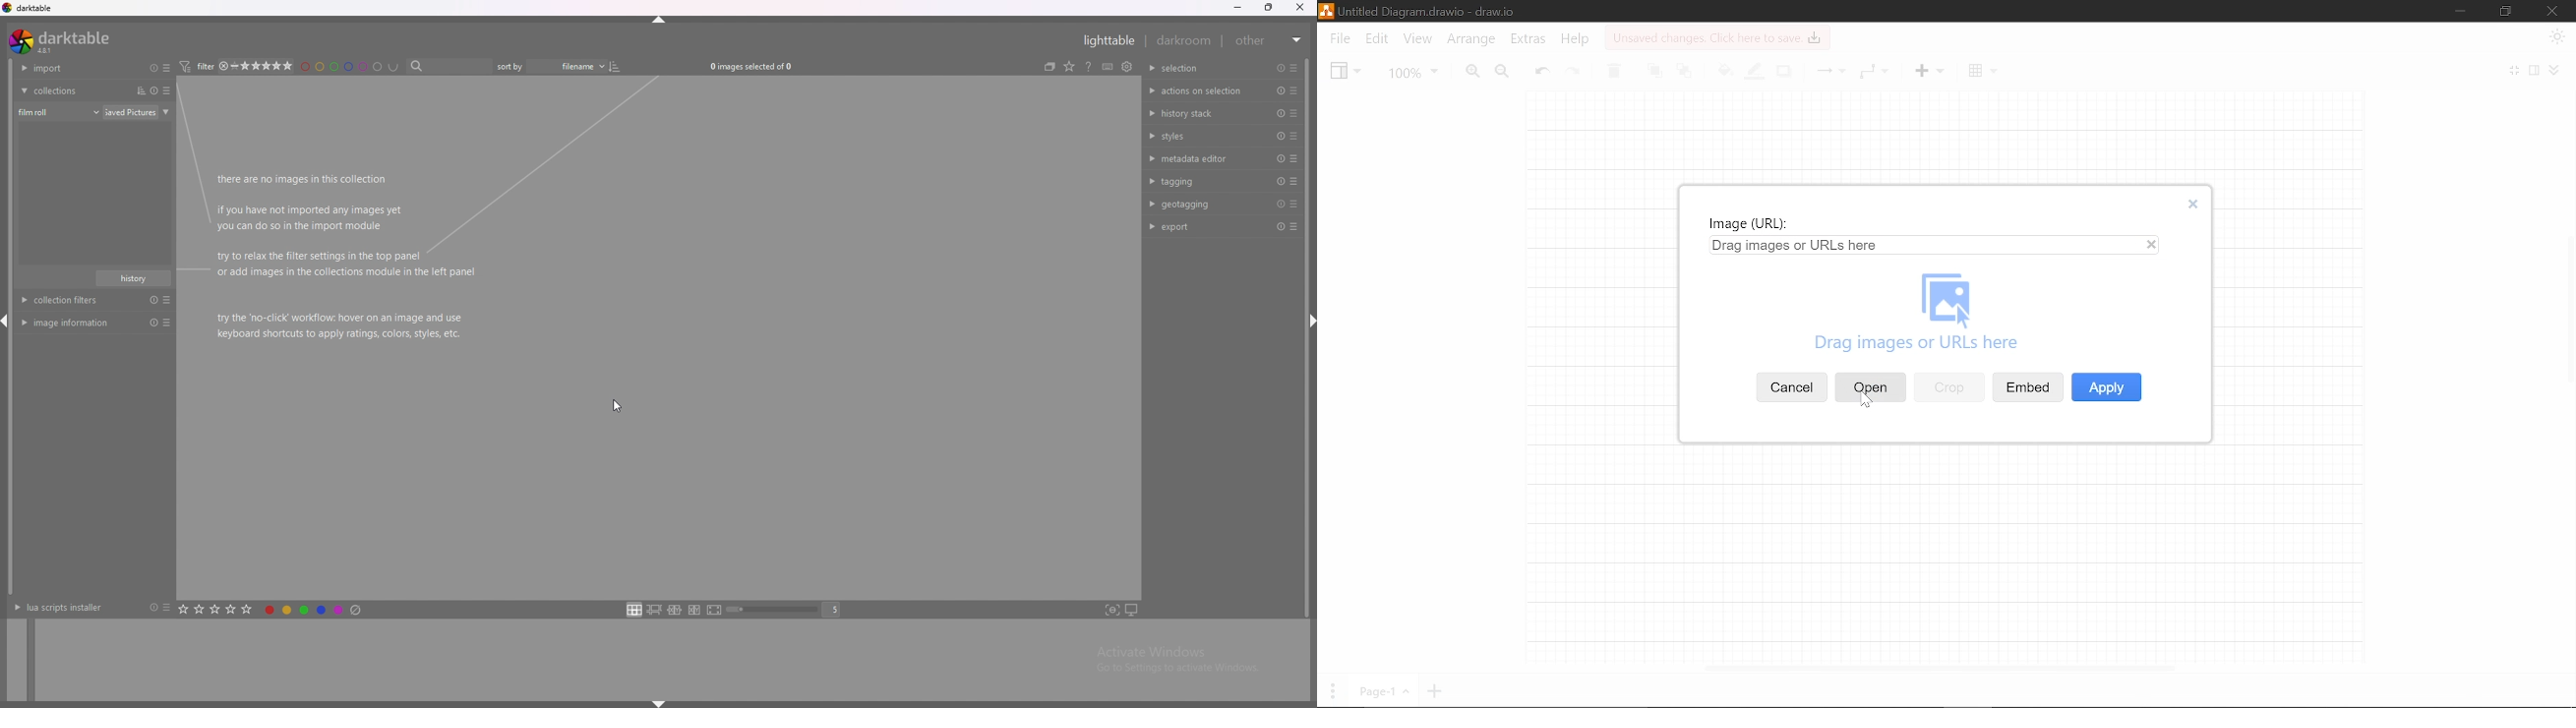  What do you see at coordinates (1716, 37) in the screenshot?
I see `unsaved changes. click here to save` at bounding box center [1716, 37].